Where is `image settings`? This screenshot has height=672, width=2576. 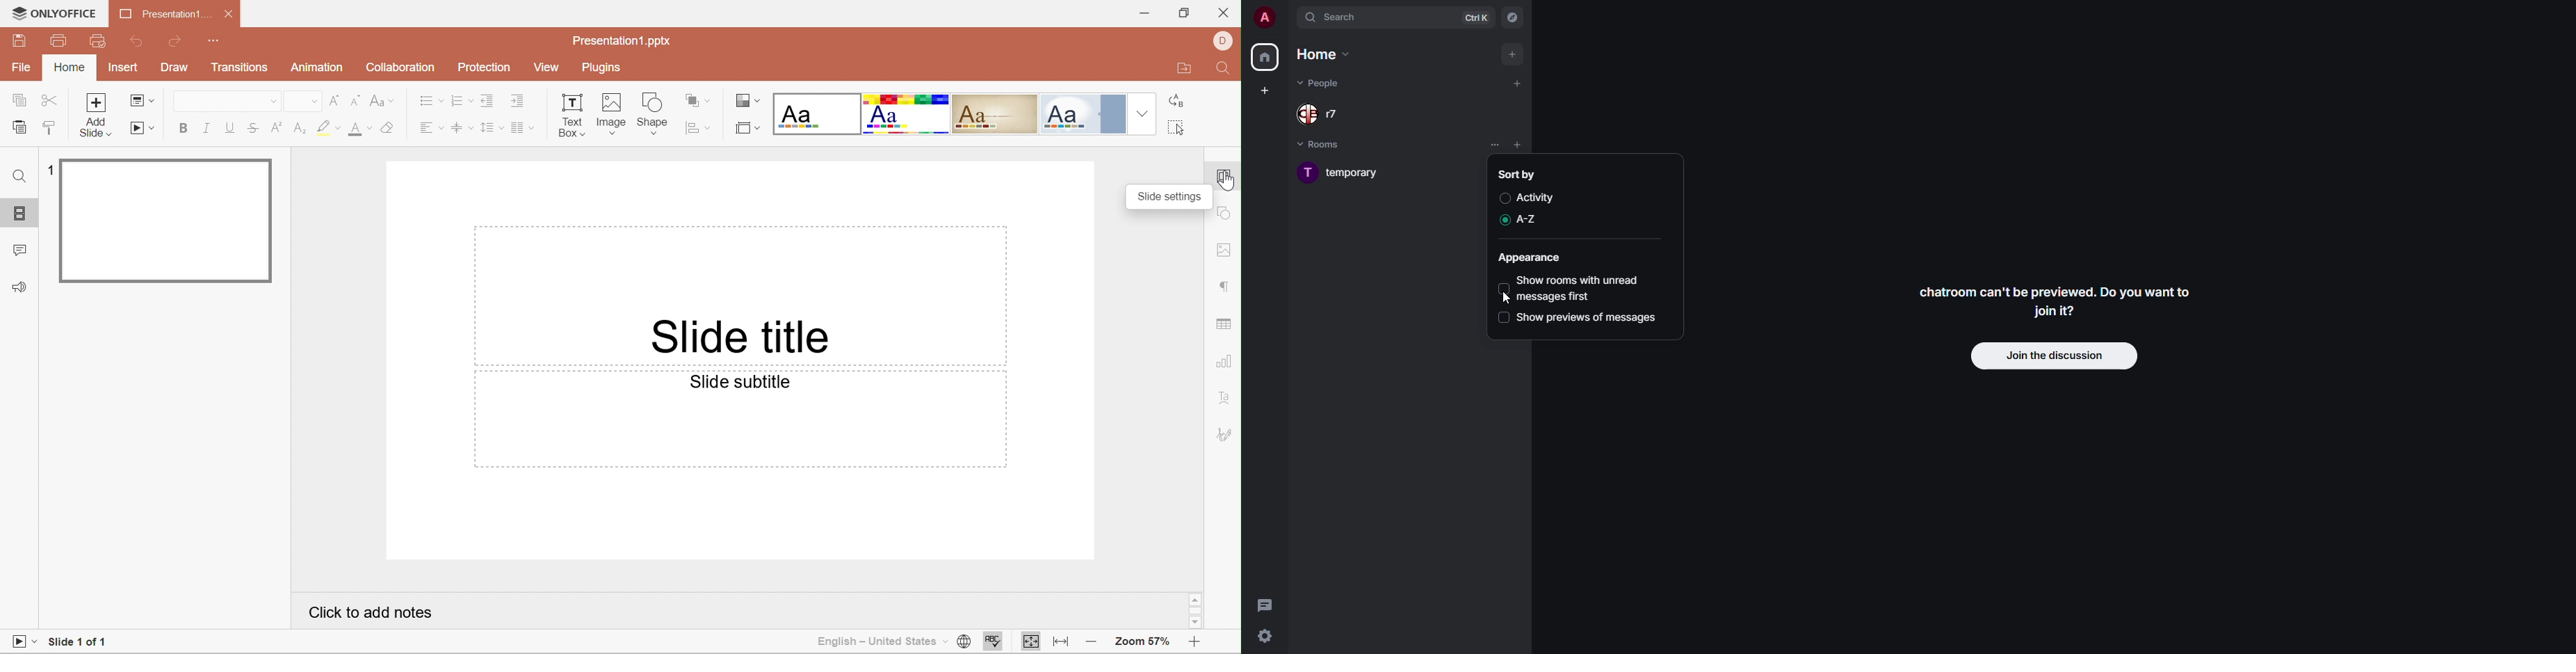
image settings is located at coordinates (1226, 251).